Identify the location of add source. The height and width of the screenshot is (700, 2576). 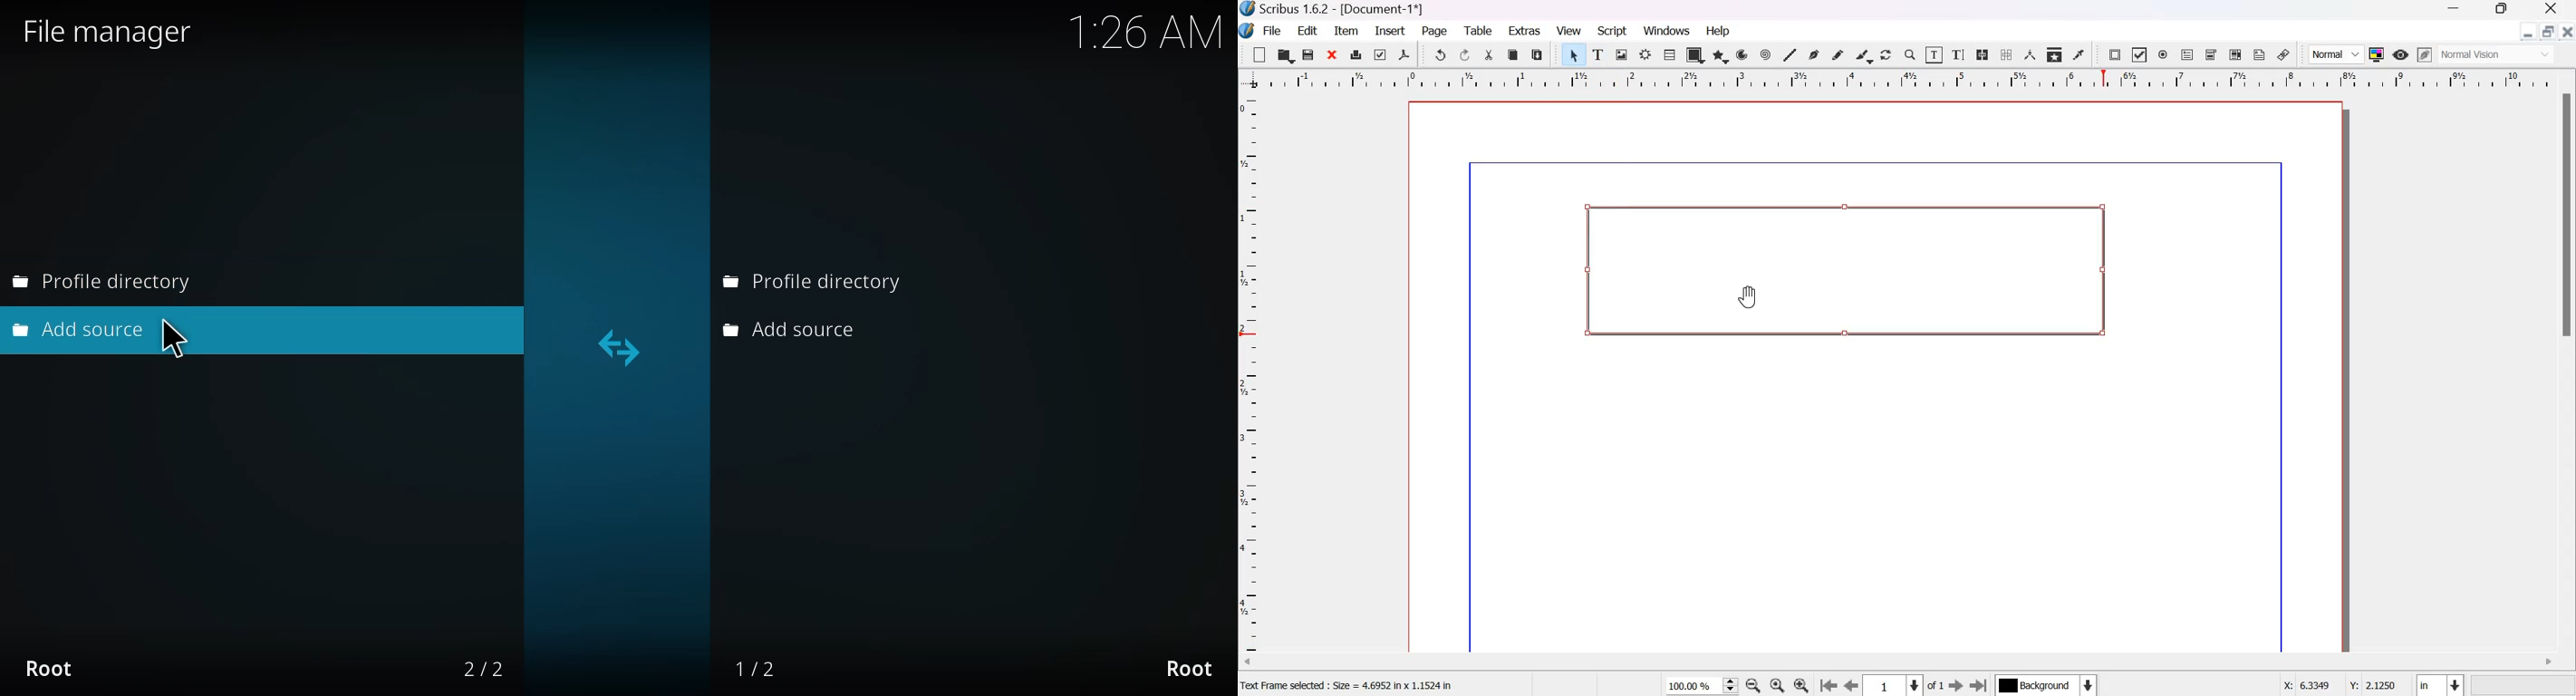
(799, 328).